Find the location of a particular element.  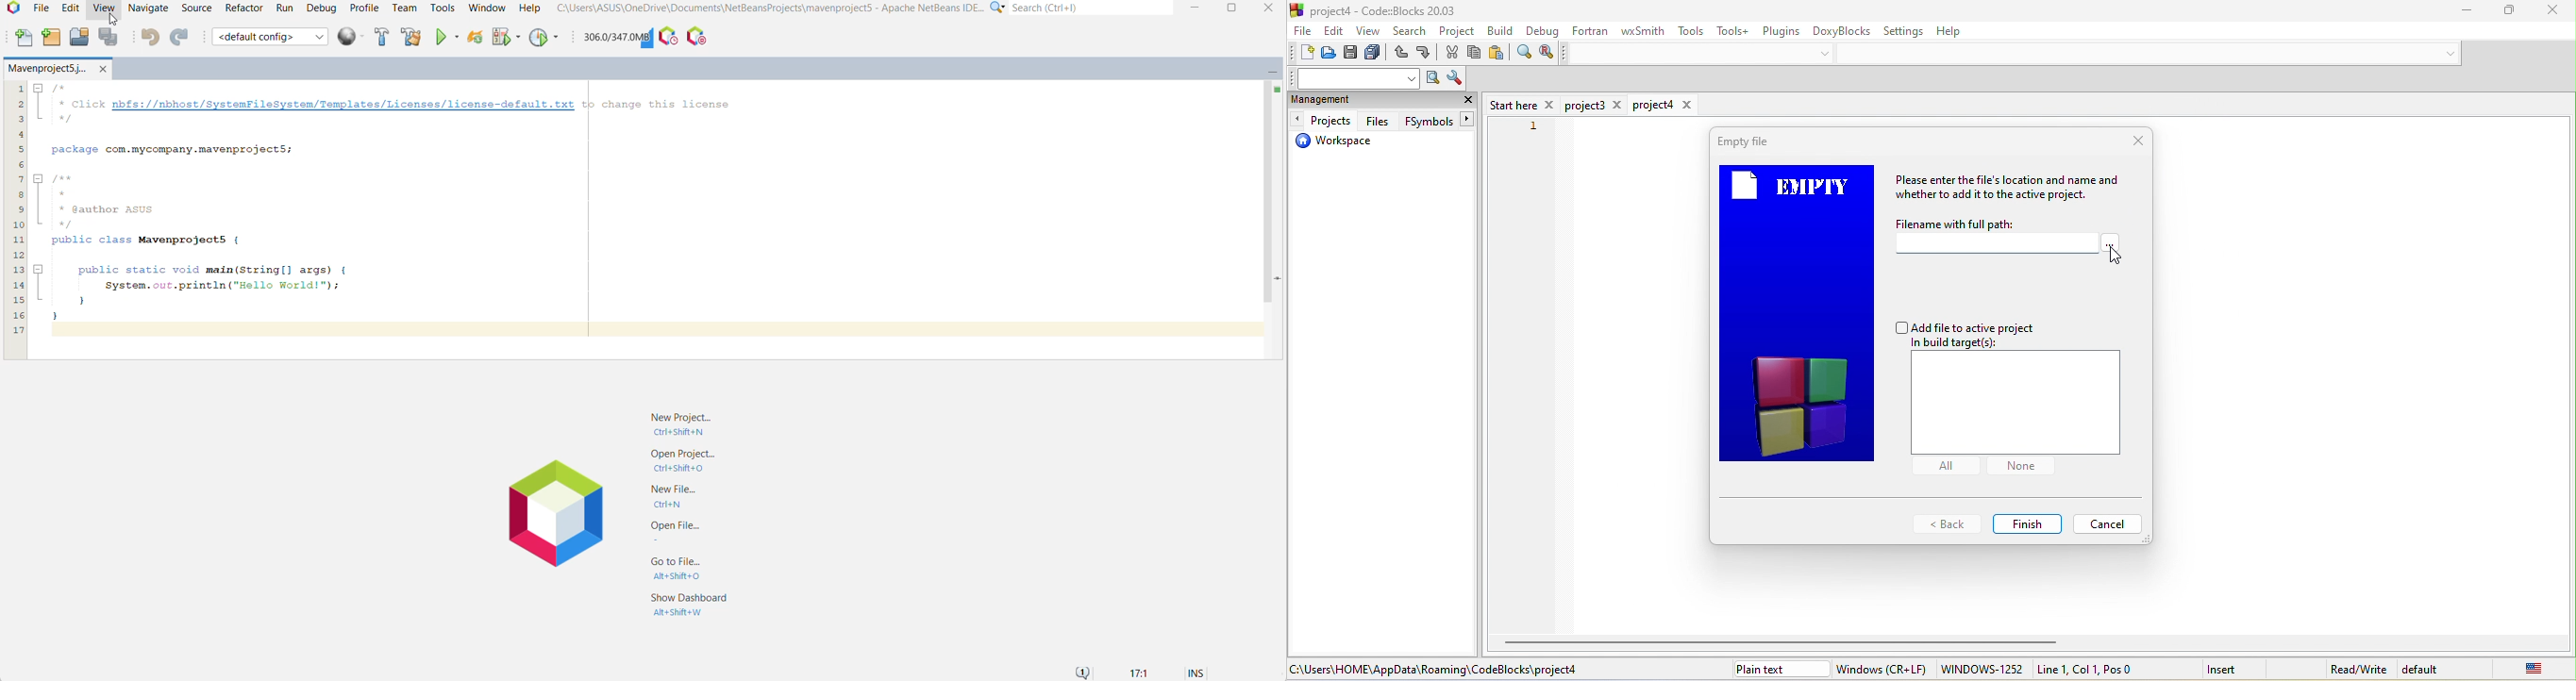

start here is located at coordinates (1522, 104).